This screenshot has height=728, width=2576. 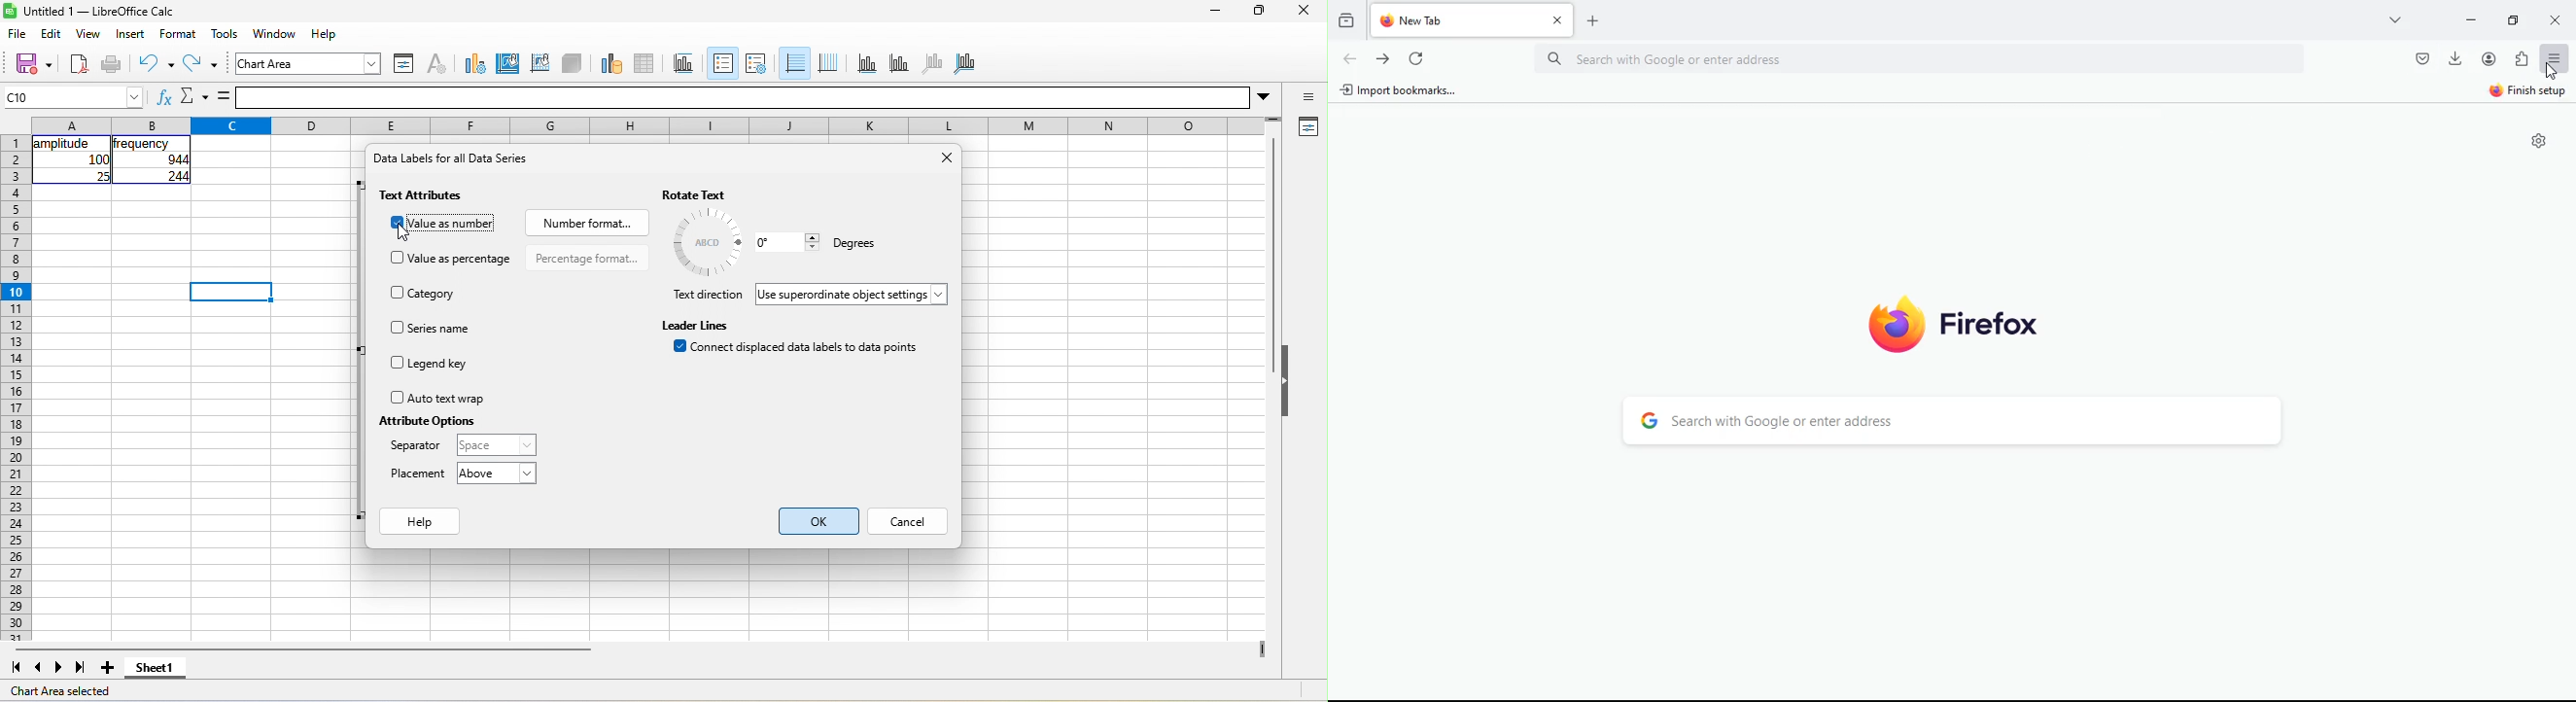 What do you see at coordinates (1303, 13) in the screenshot?
I see `close` at bounding box center [1303, 13].